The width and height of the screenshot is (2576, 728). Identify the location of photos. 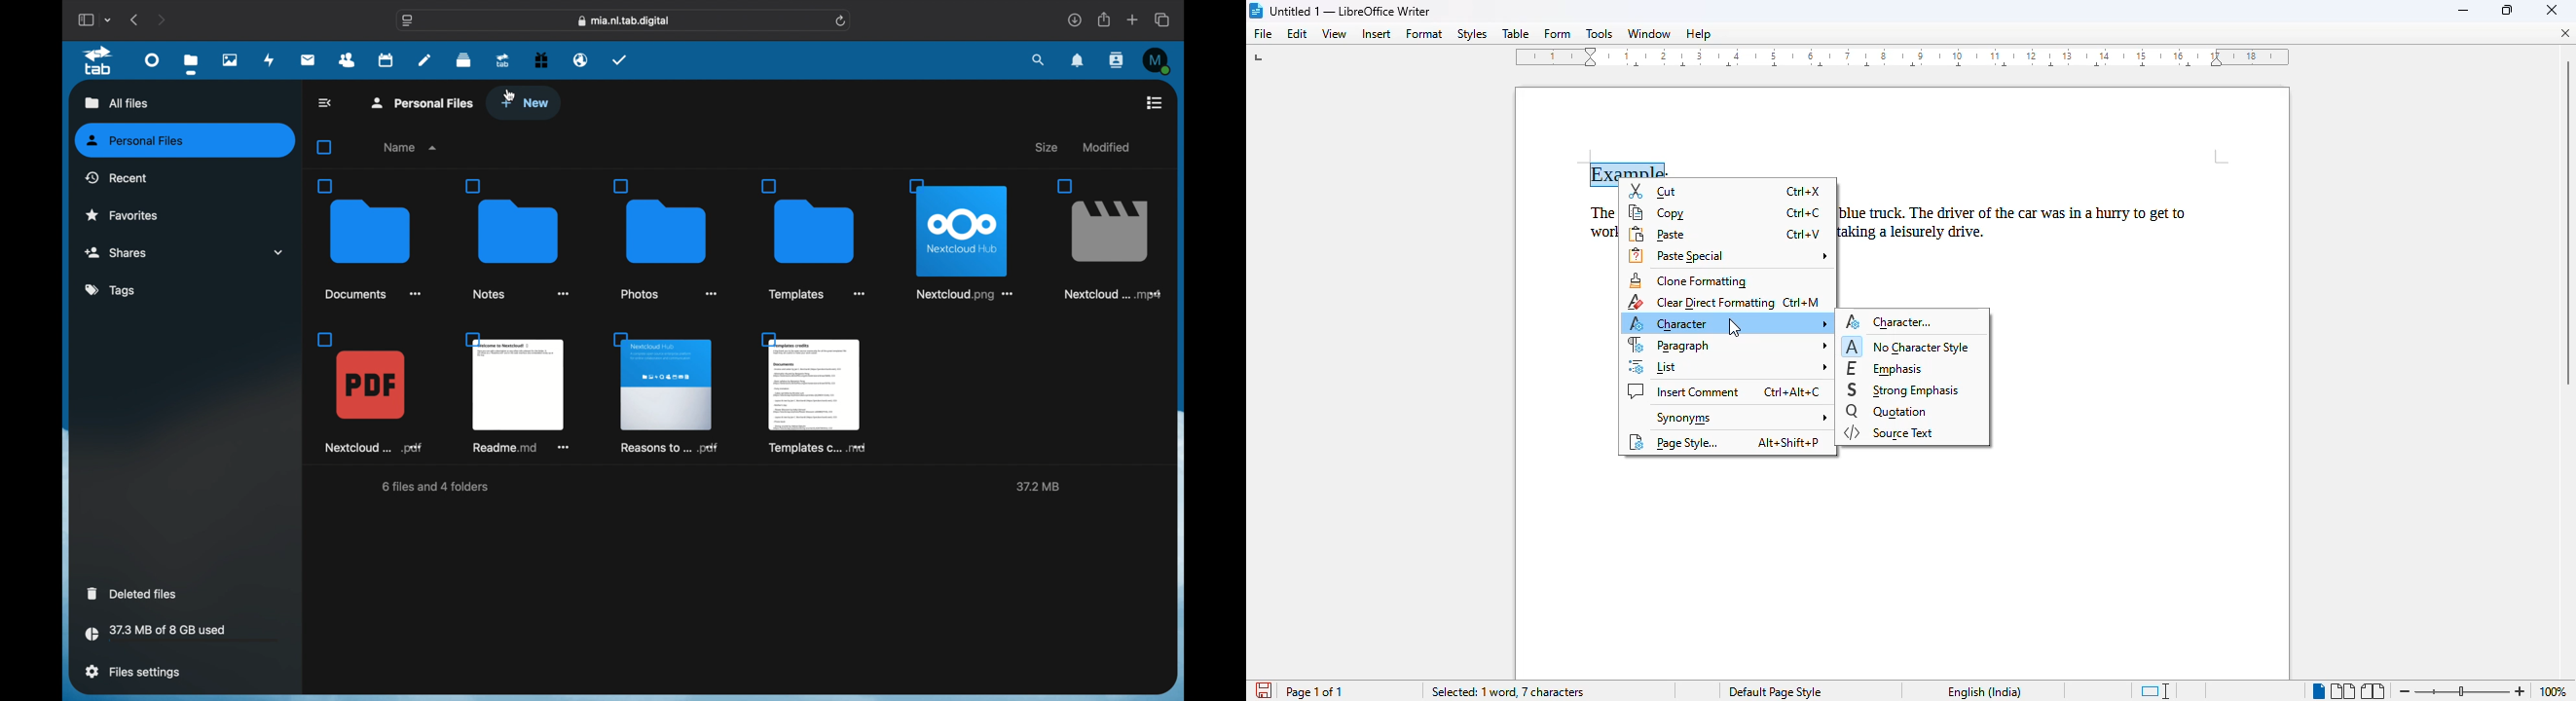
(231, 60).